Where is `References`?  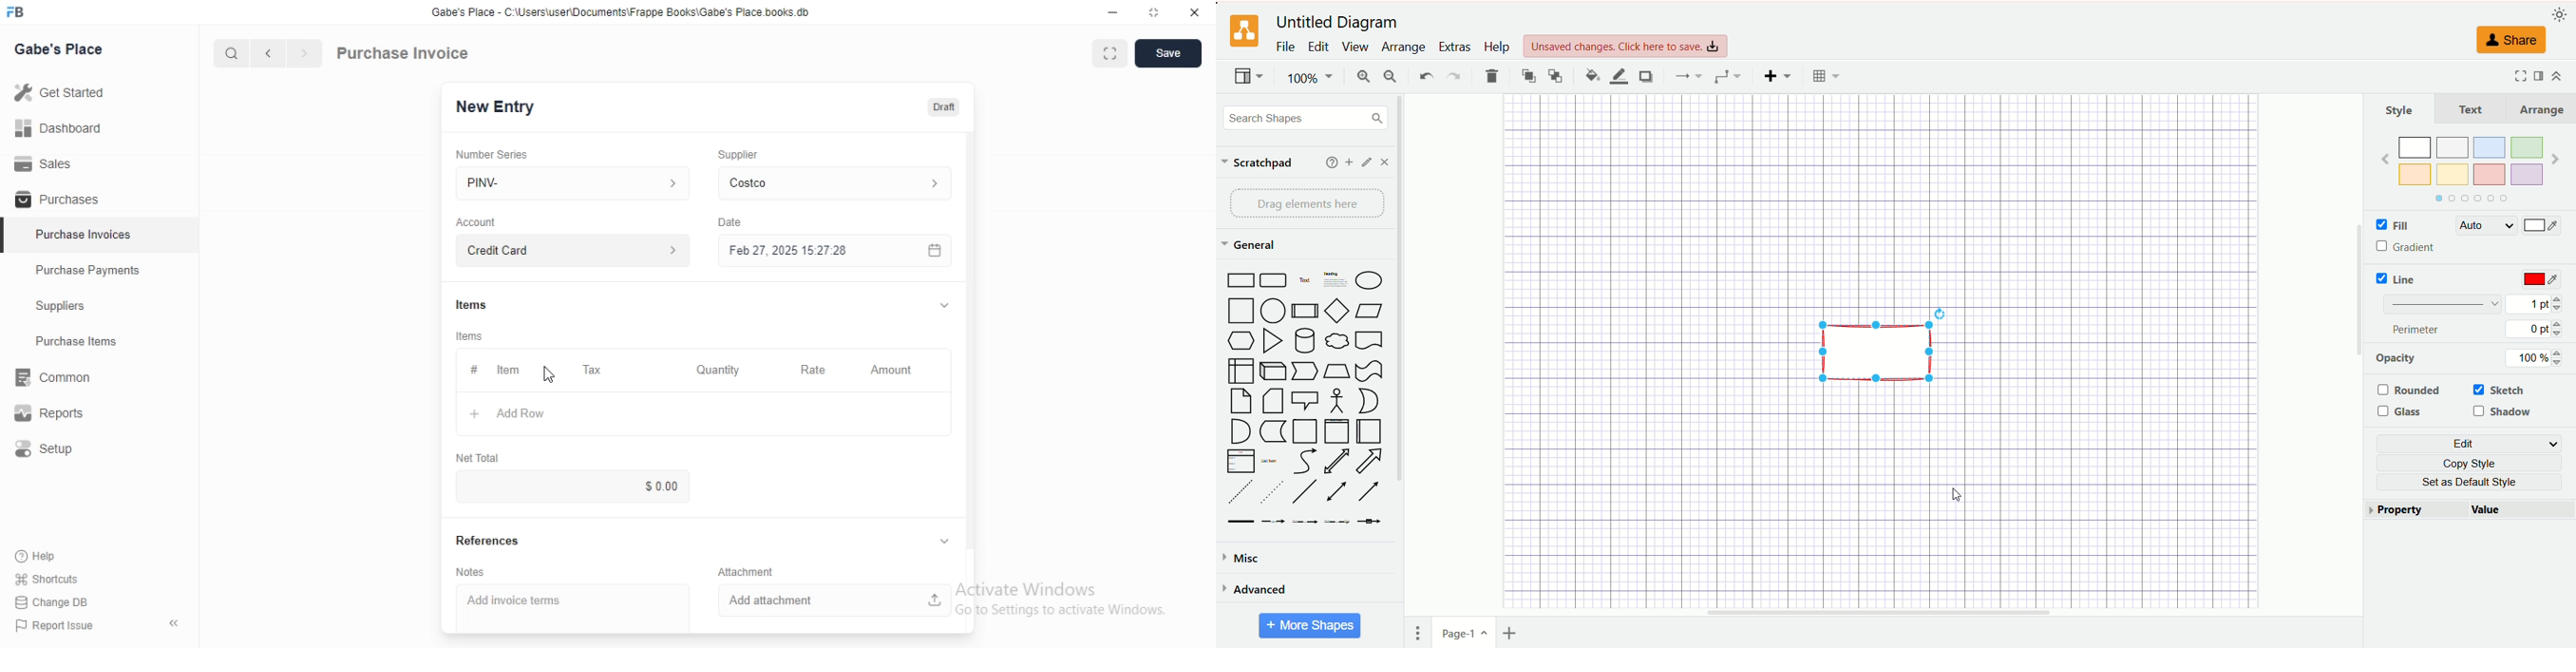 References is located at coordinates (488, 540).